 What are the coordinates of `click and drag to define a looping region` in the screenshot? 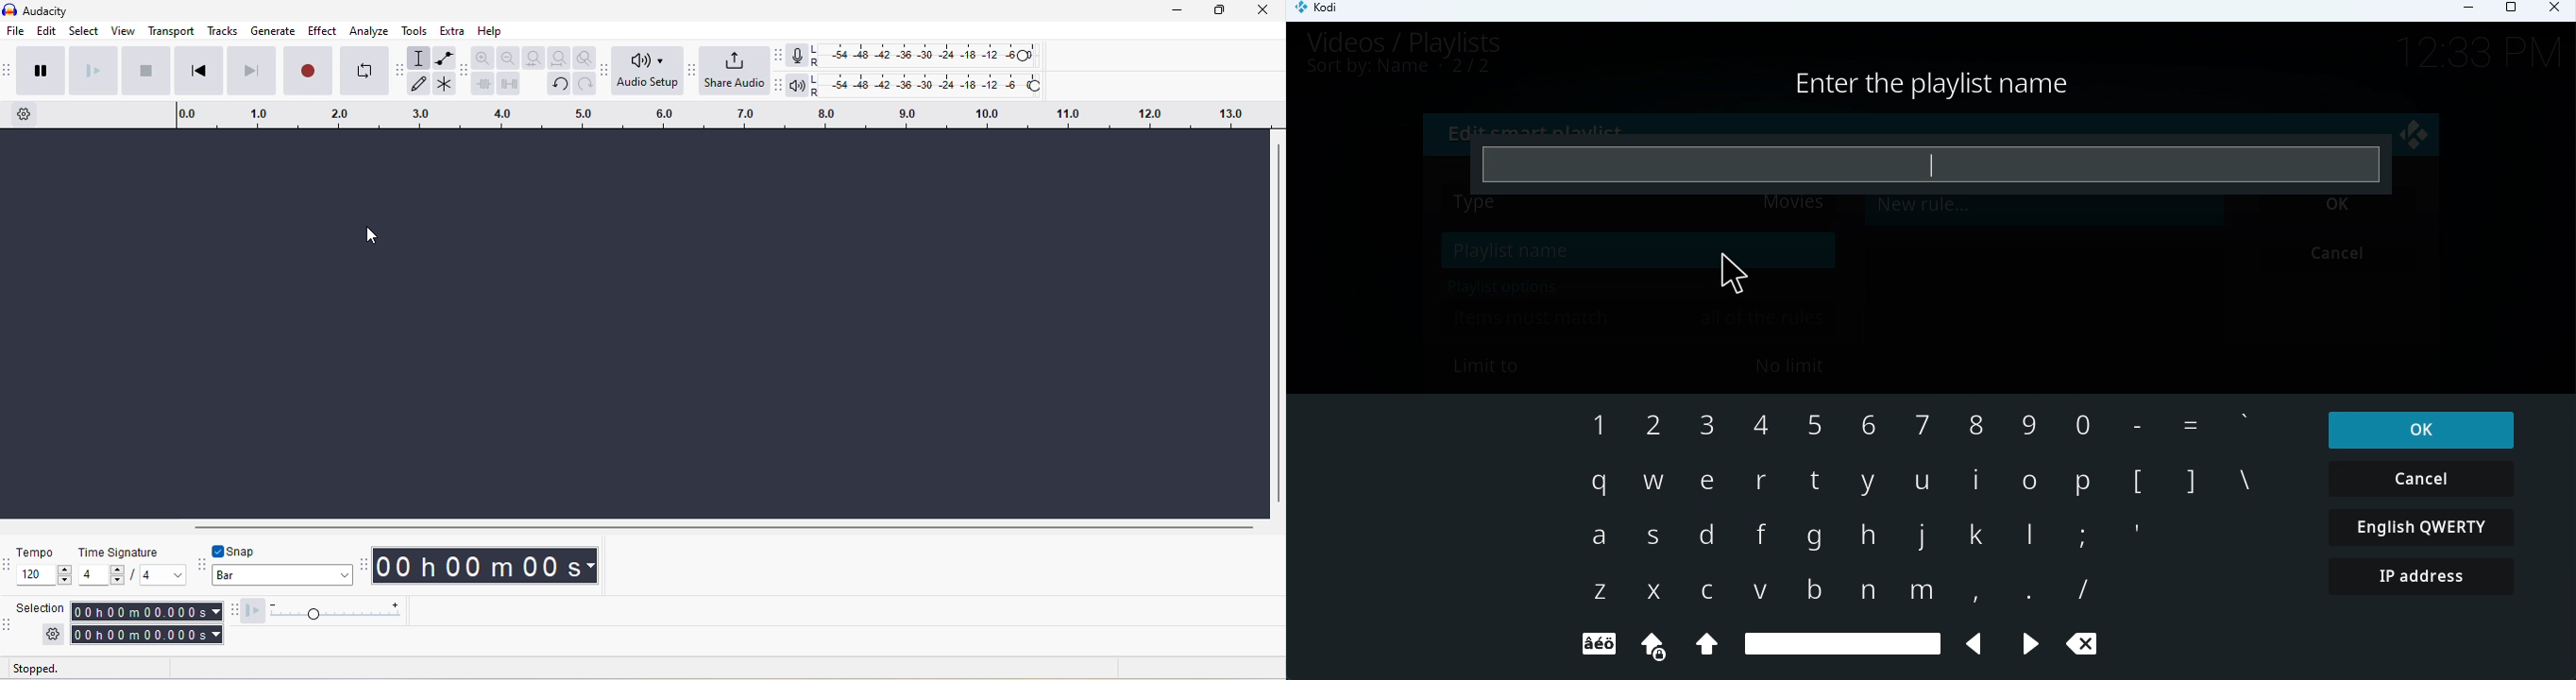 It's located at (719, 116).